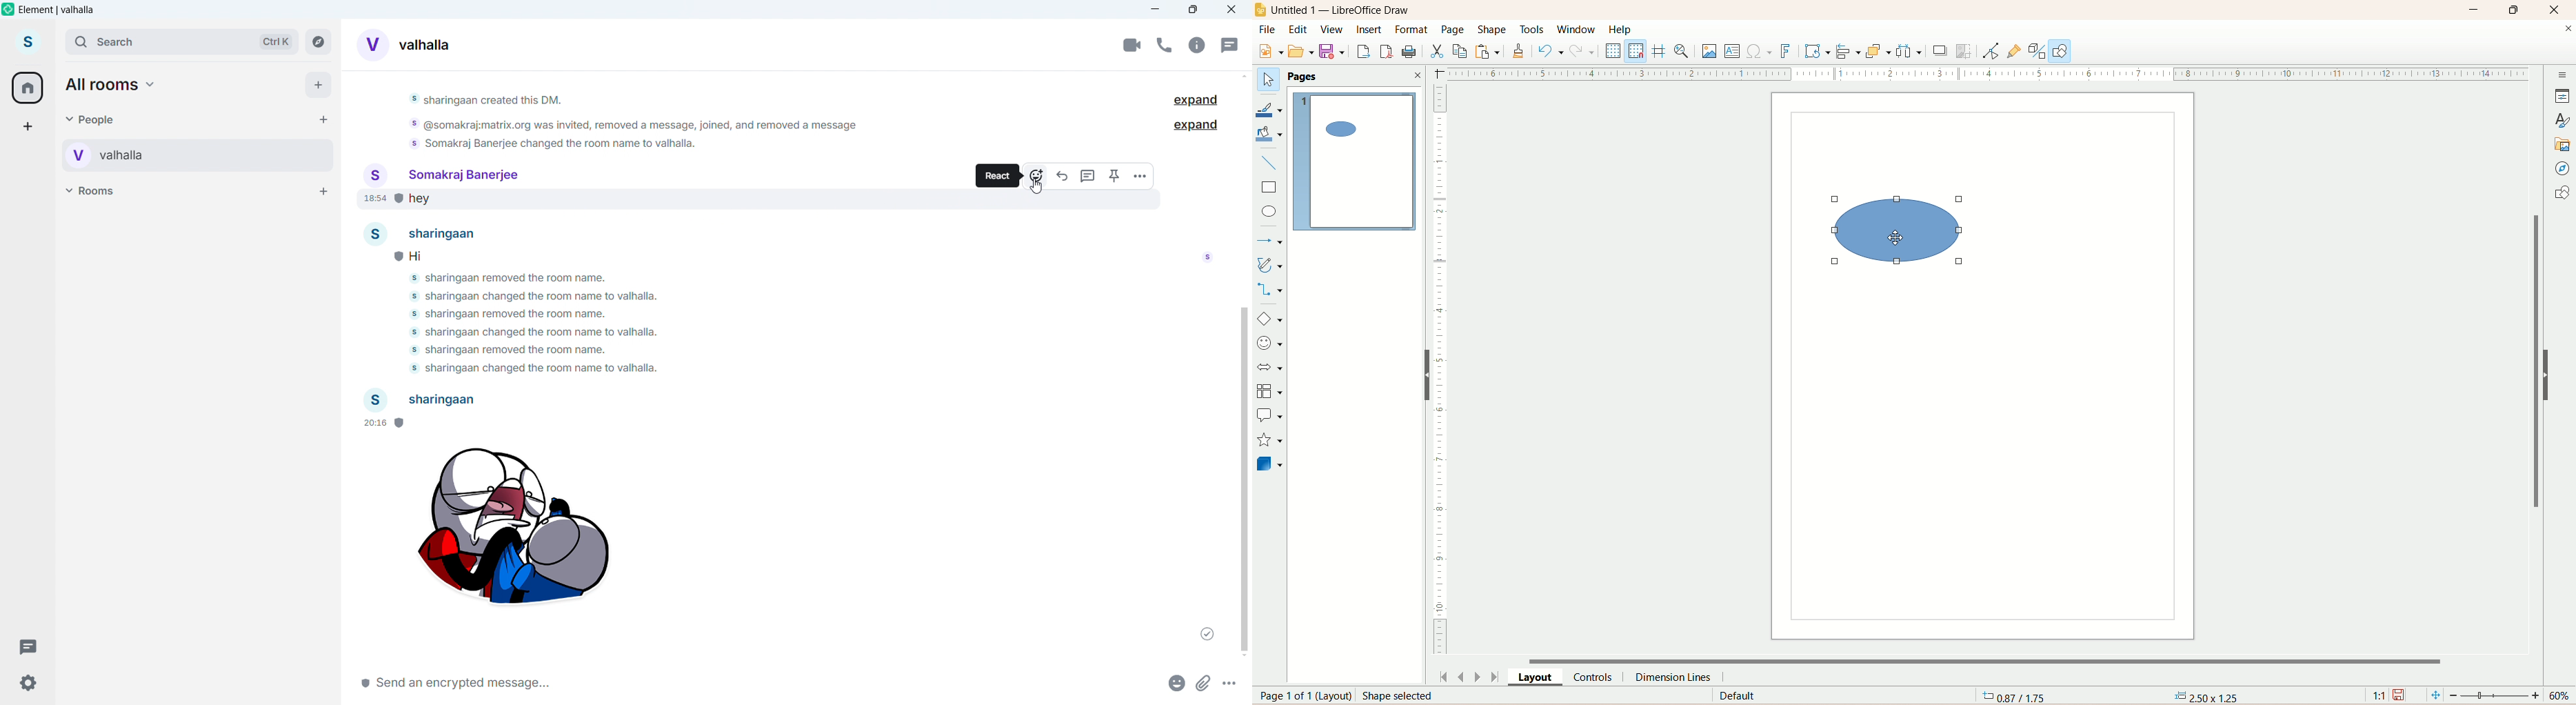 Image resolution: width=2576 pixels, height=728 pixels. I want to click on Add , so click(319, 86).